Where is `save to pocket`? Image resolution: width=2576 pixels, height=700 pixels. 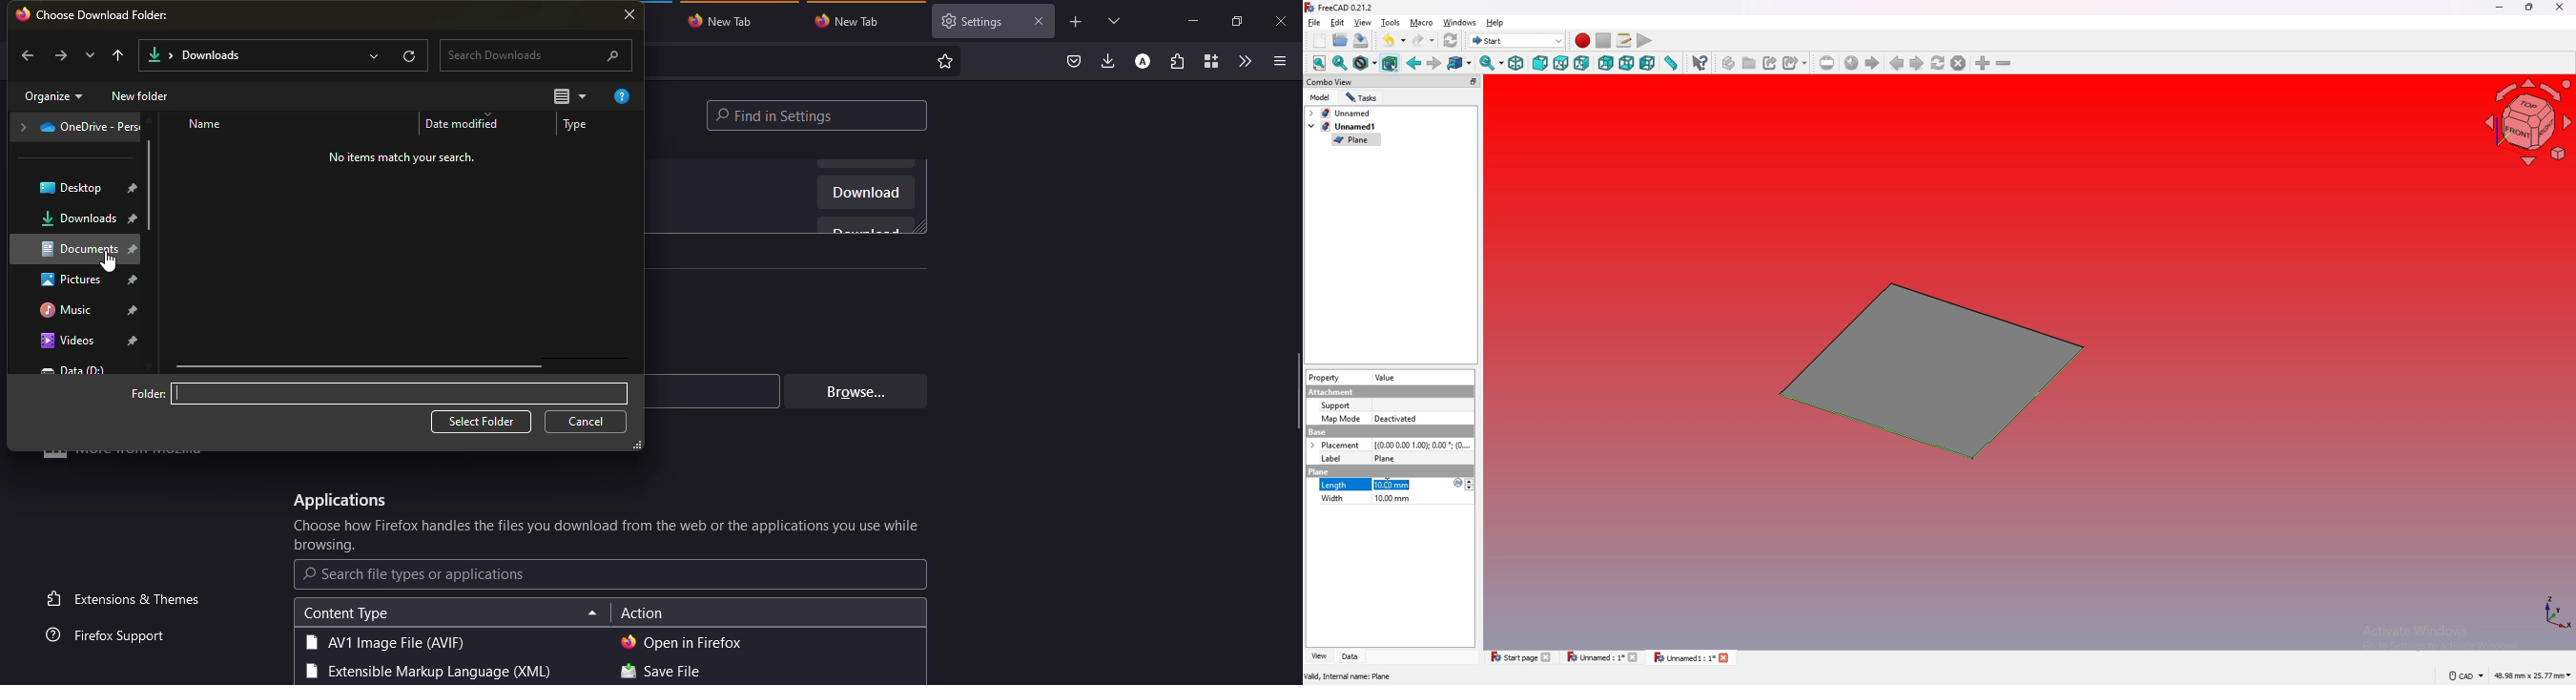 save to pocket is located at coordinates (1074, 62).